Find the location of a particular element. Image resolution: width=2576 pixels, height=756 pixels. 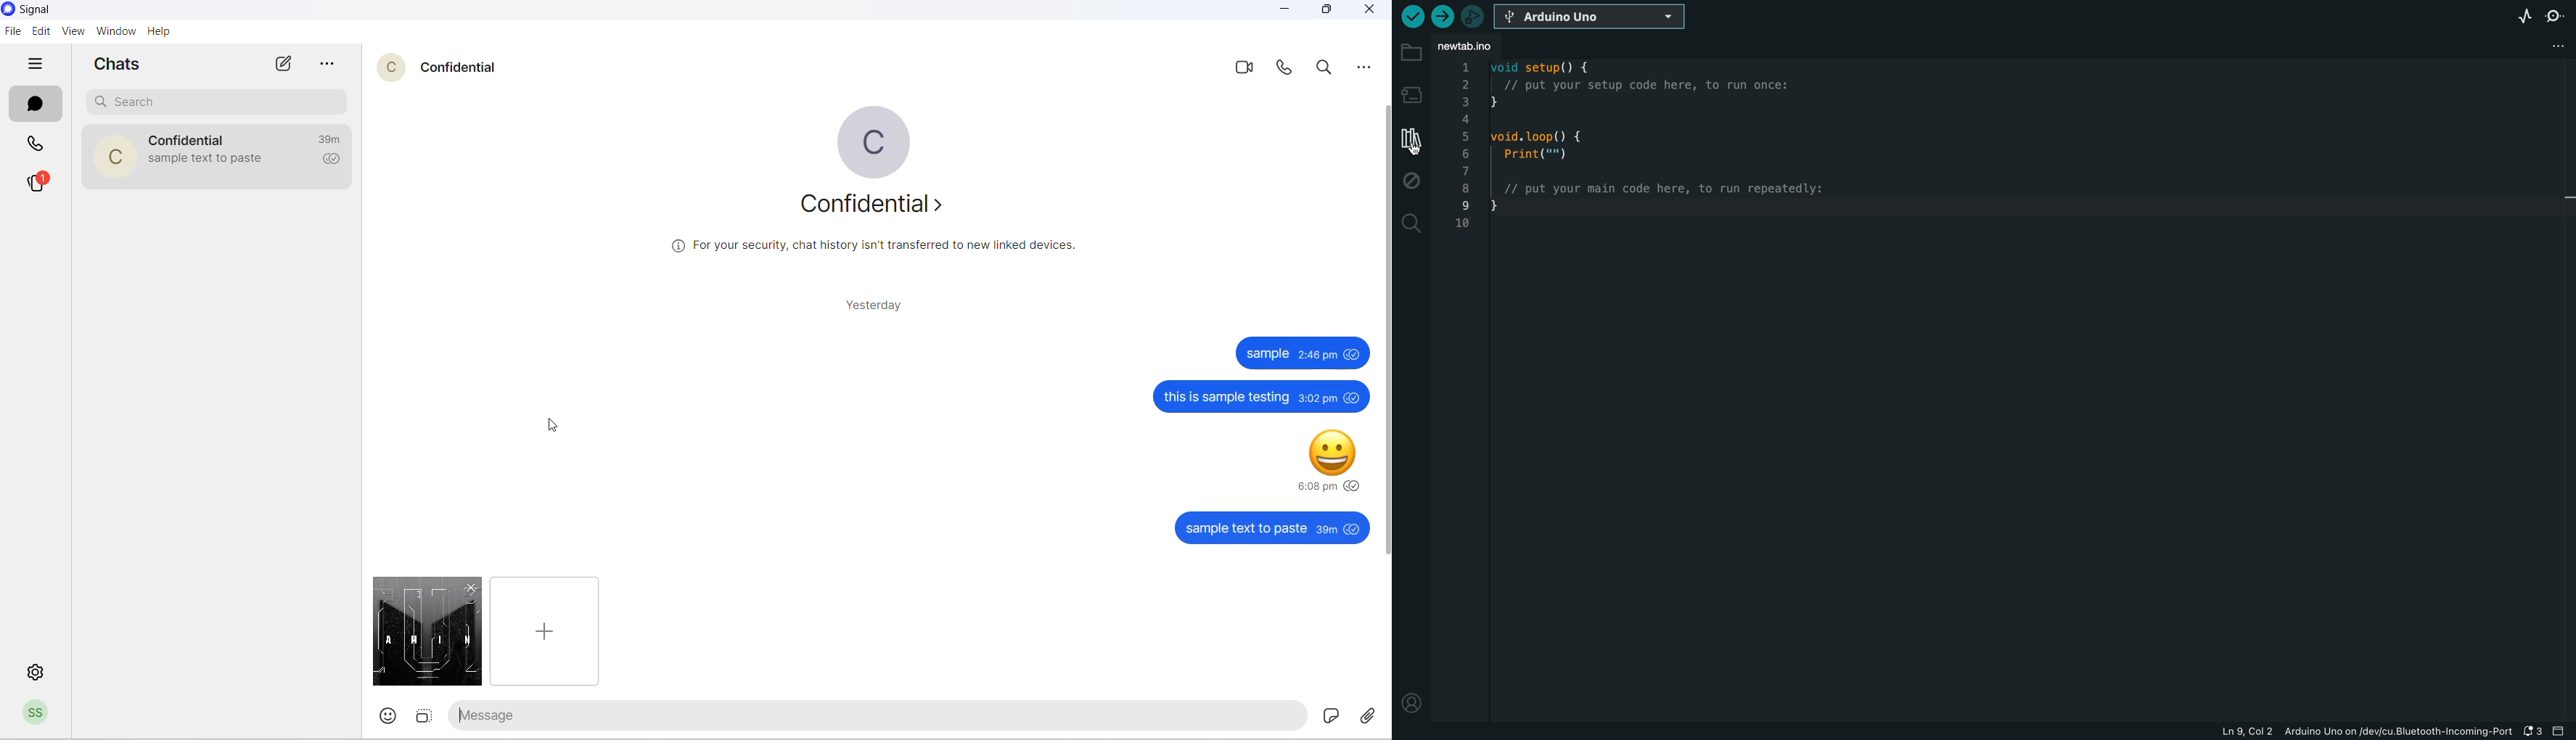

text markup is located at coordinates (462, 717).